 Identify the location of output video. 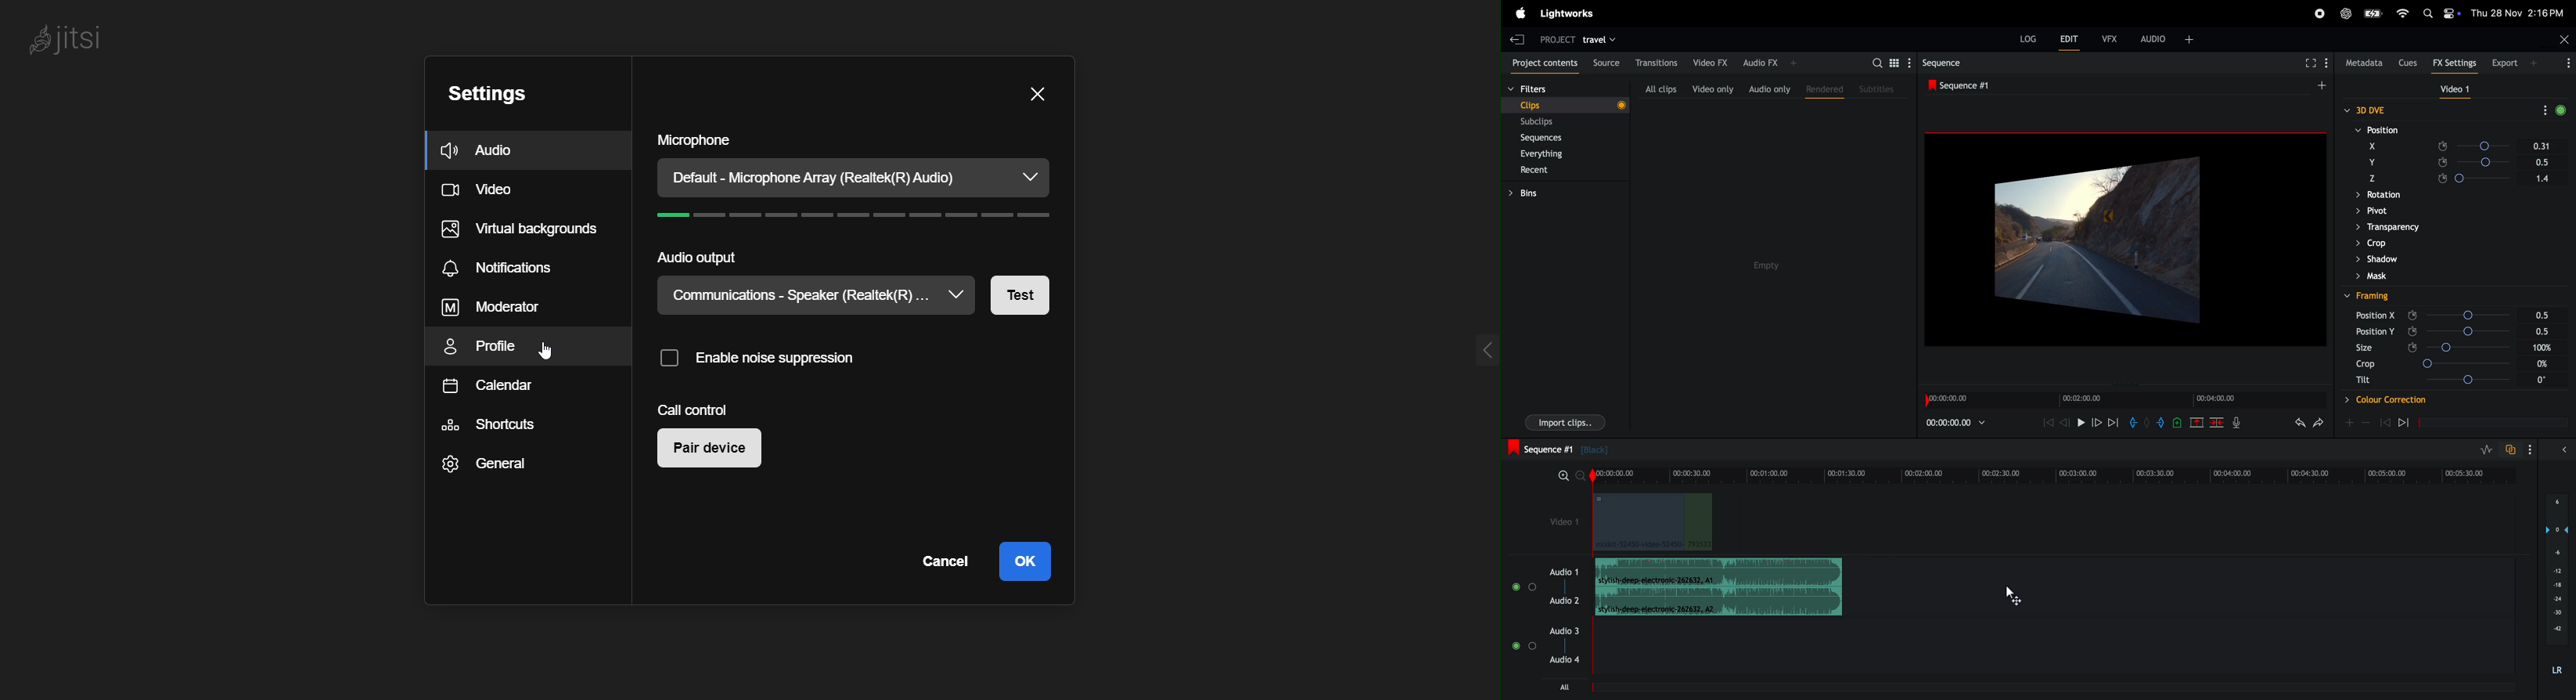
(2125, 240).